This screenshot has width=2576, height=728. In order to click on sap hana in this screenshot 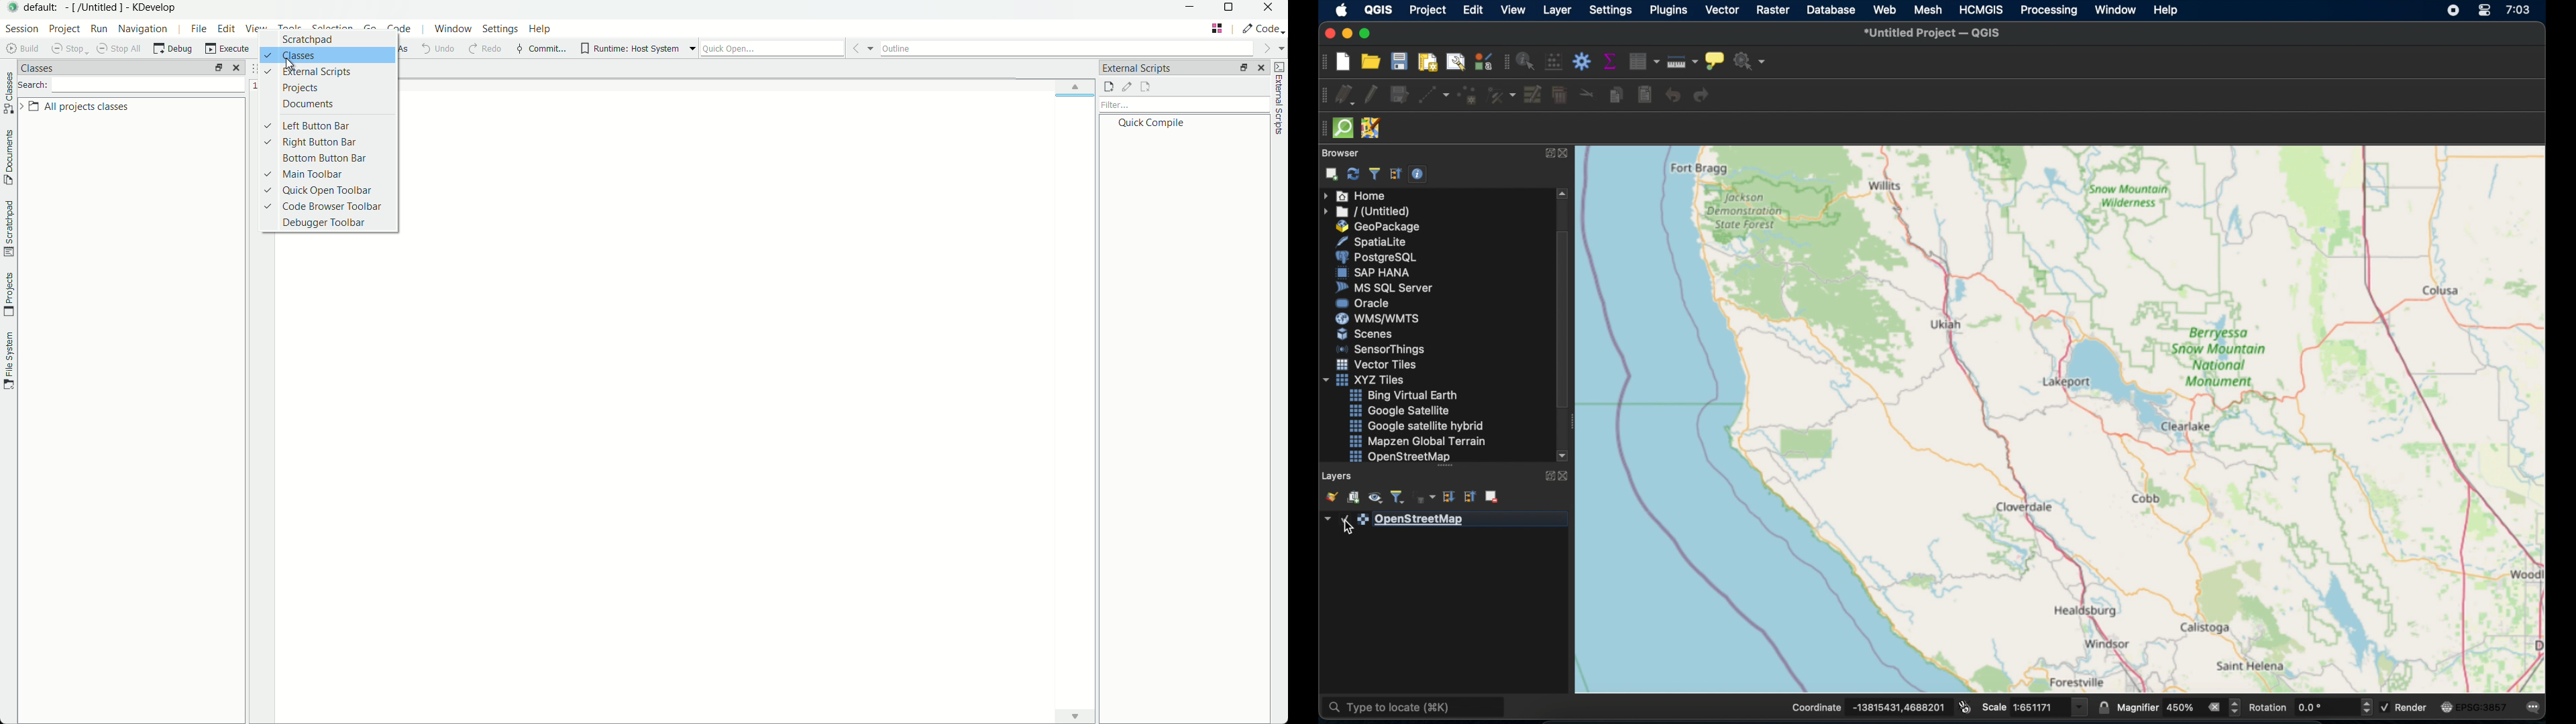, I will do `click(1373, 272)`.